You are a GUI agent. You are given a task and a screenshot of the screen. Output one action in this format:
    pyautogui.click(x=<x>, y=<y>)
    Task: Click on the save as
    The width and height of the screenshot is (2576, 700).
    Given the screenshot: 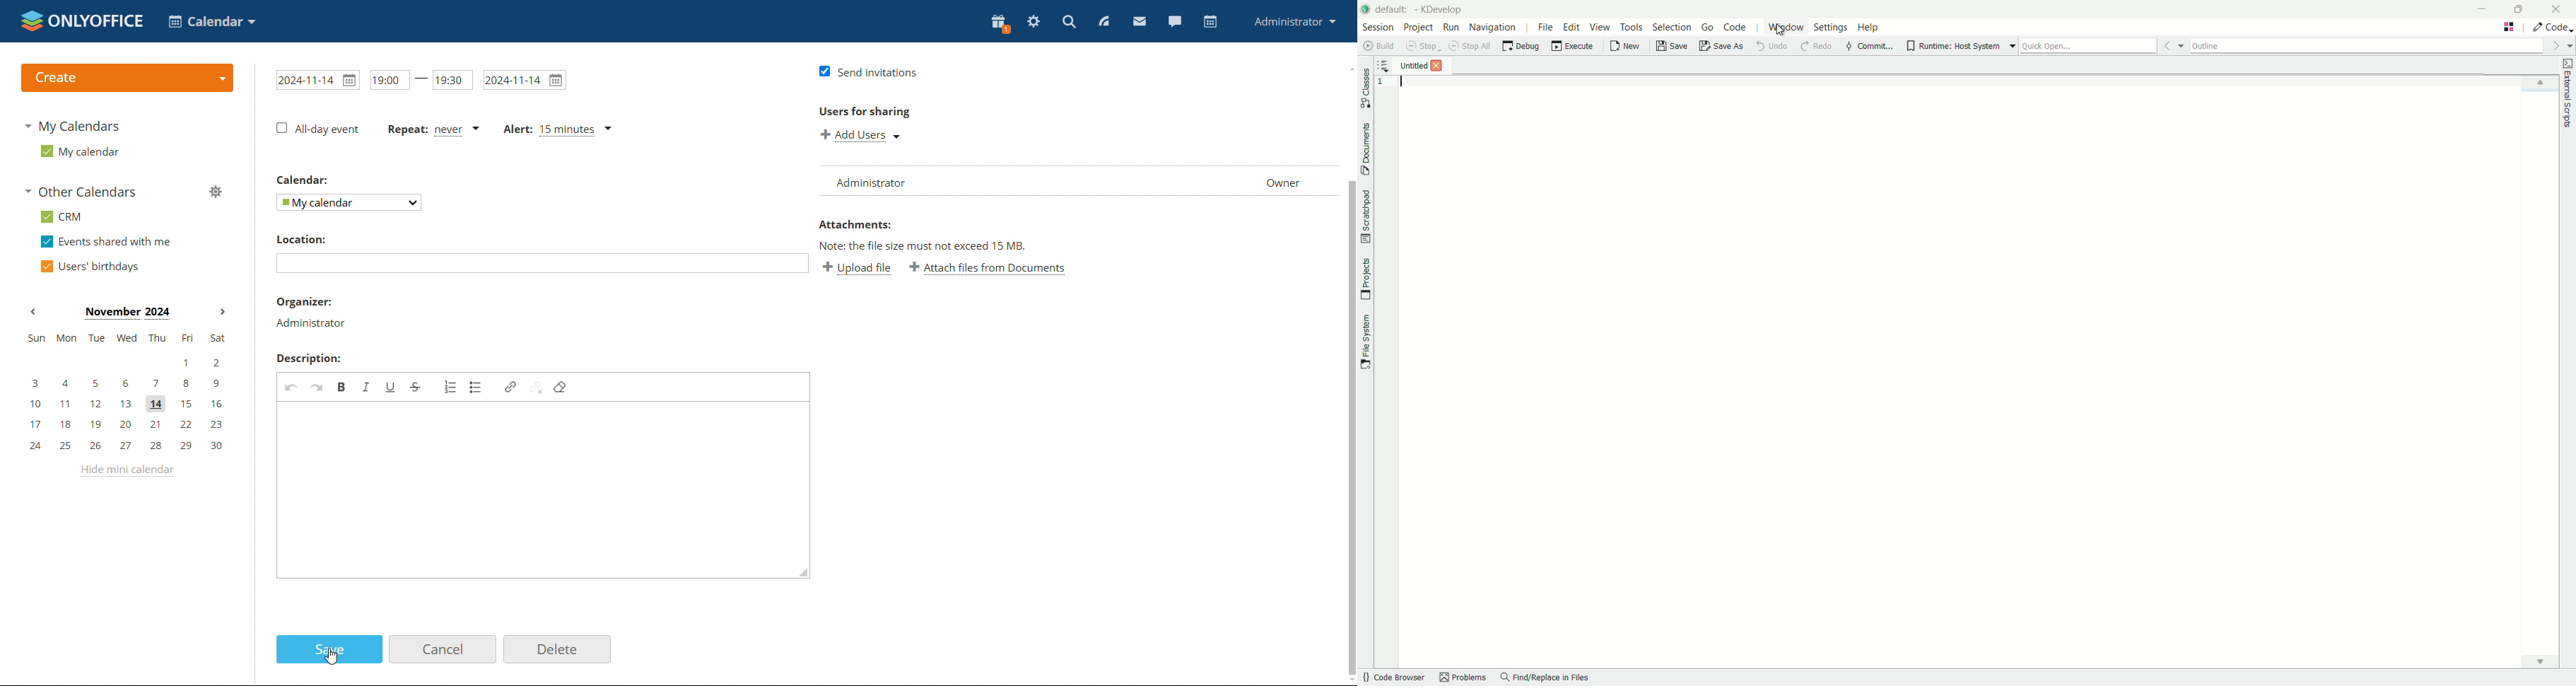 What is the action you would take?
    pyautogui.click(x=1721, y=45)
    